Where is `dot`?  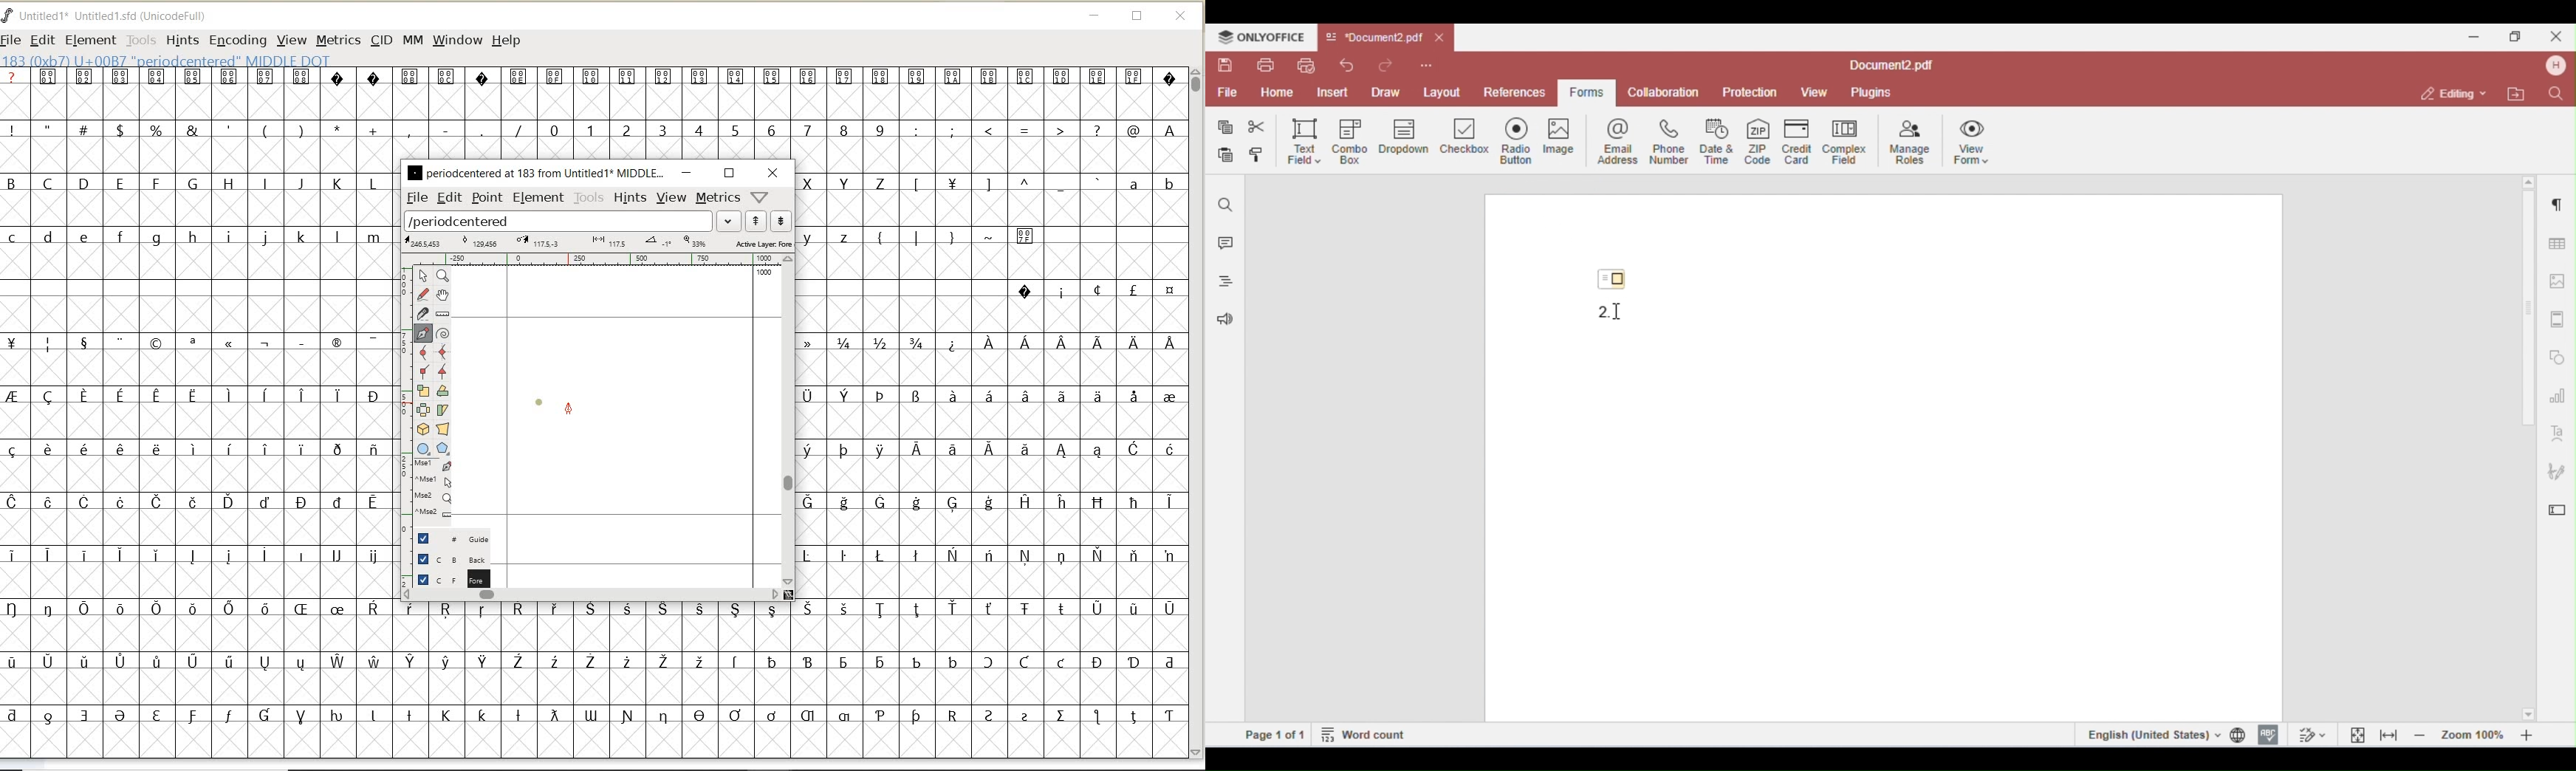
dot is located at coordinates (539, 400).